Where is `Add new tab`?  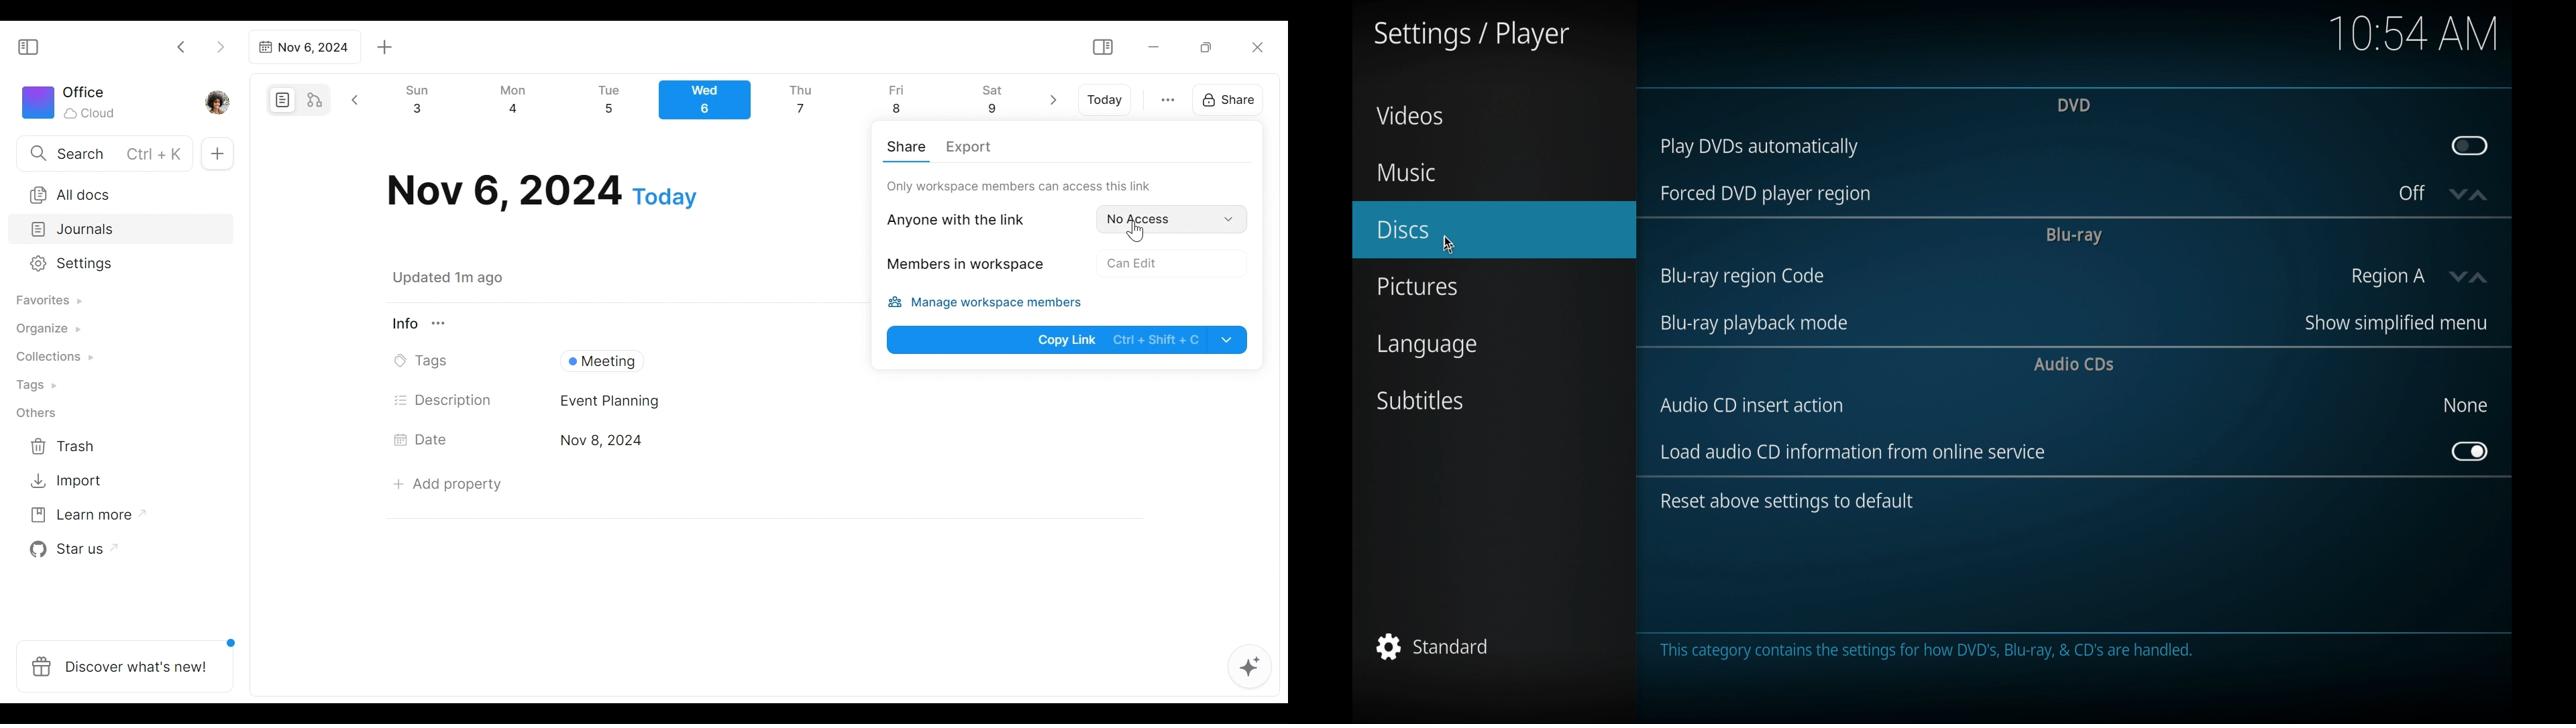
Add new tab is located at coordinates (385, 48).